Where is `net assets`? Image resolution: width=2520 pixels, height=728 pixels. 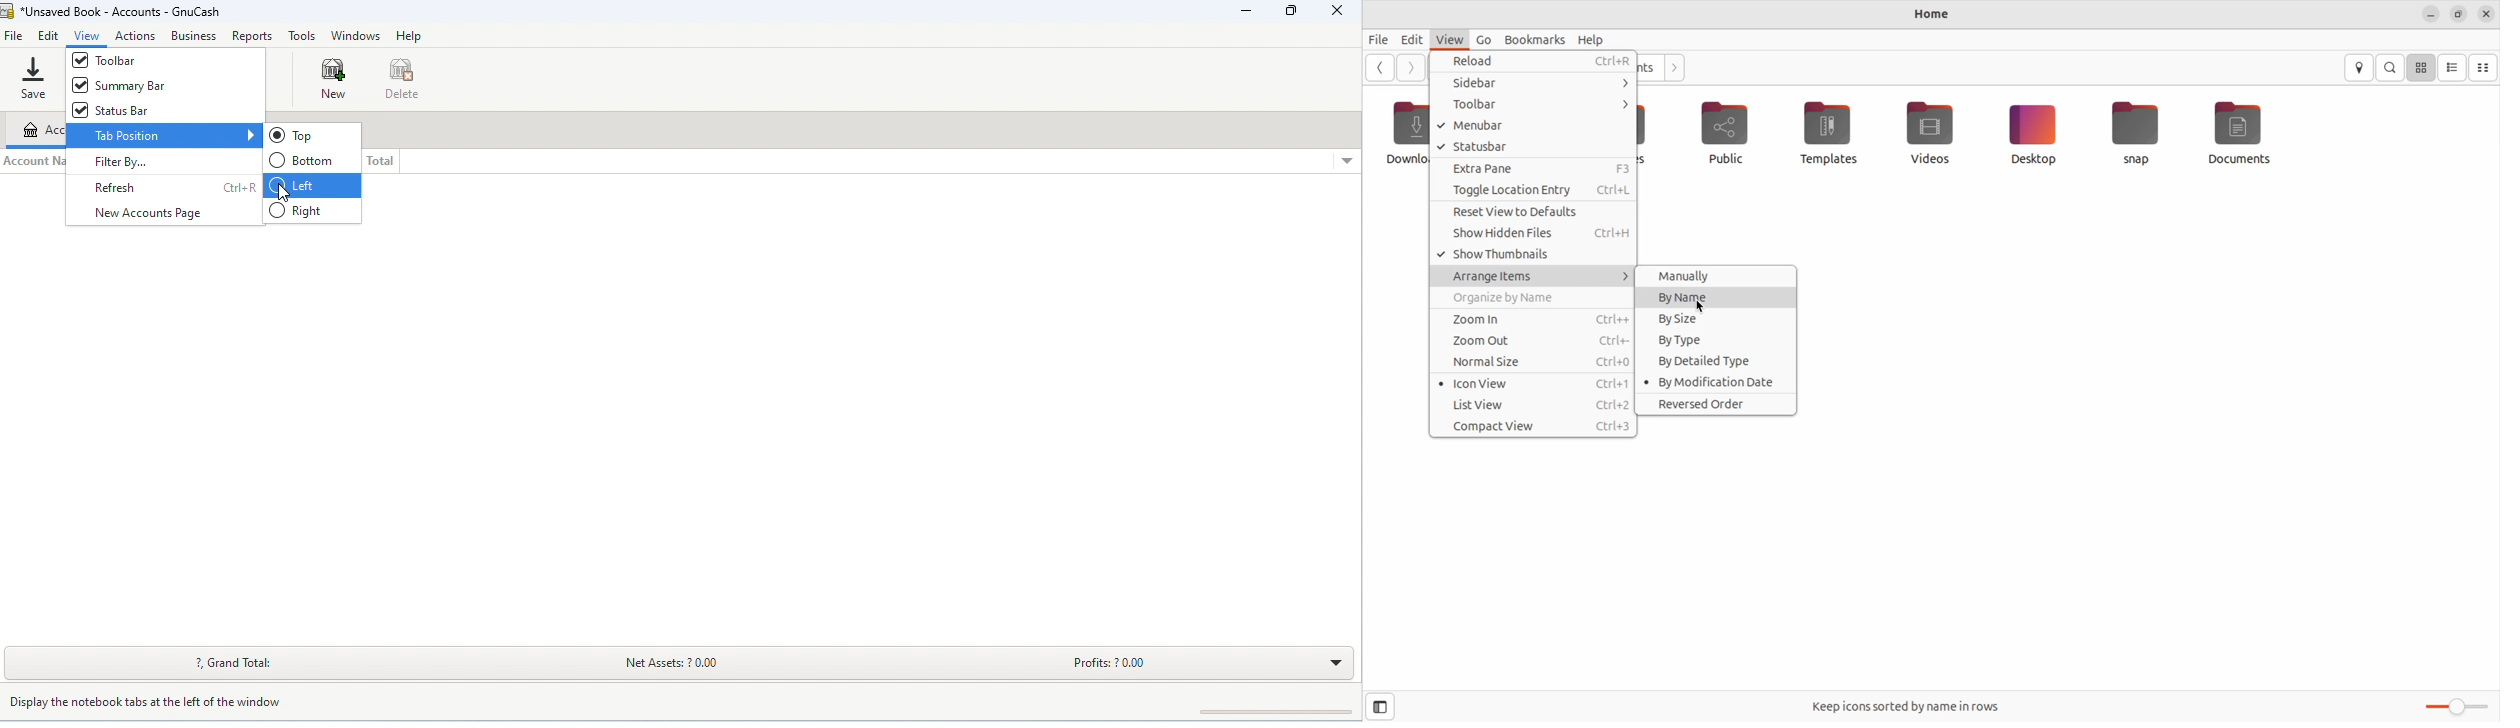 net assets is located at coordinates (689, 662).